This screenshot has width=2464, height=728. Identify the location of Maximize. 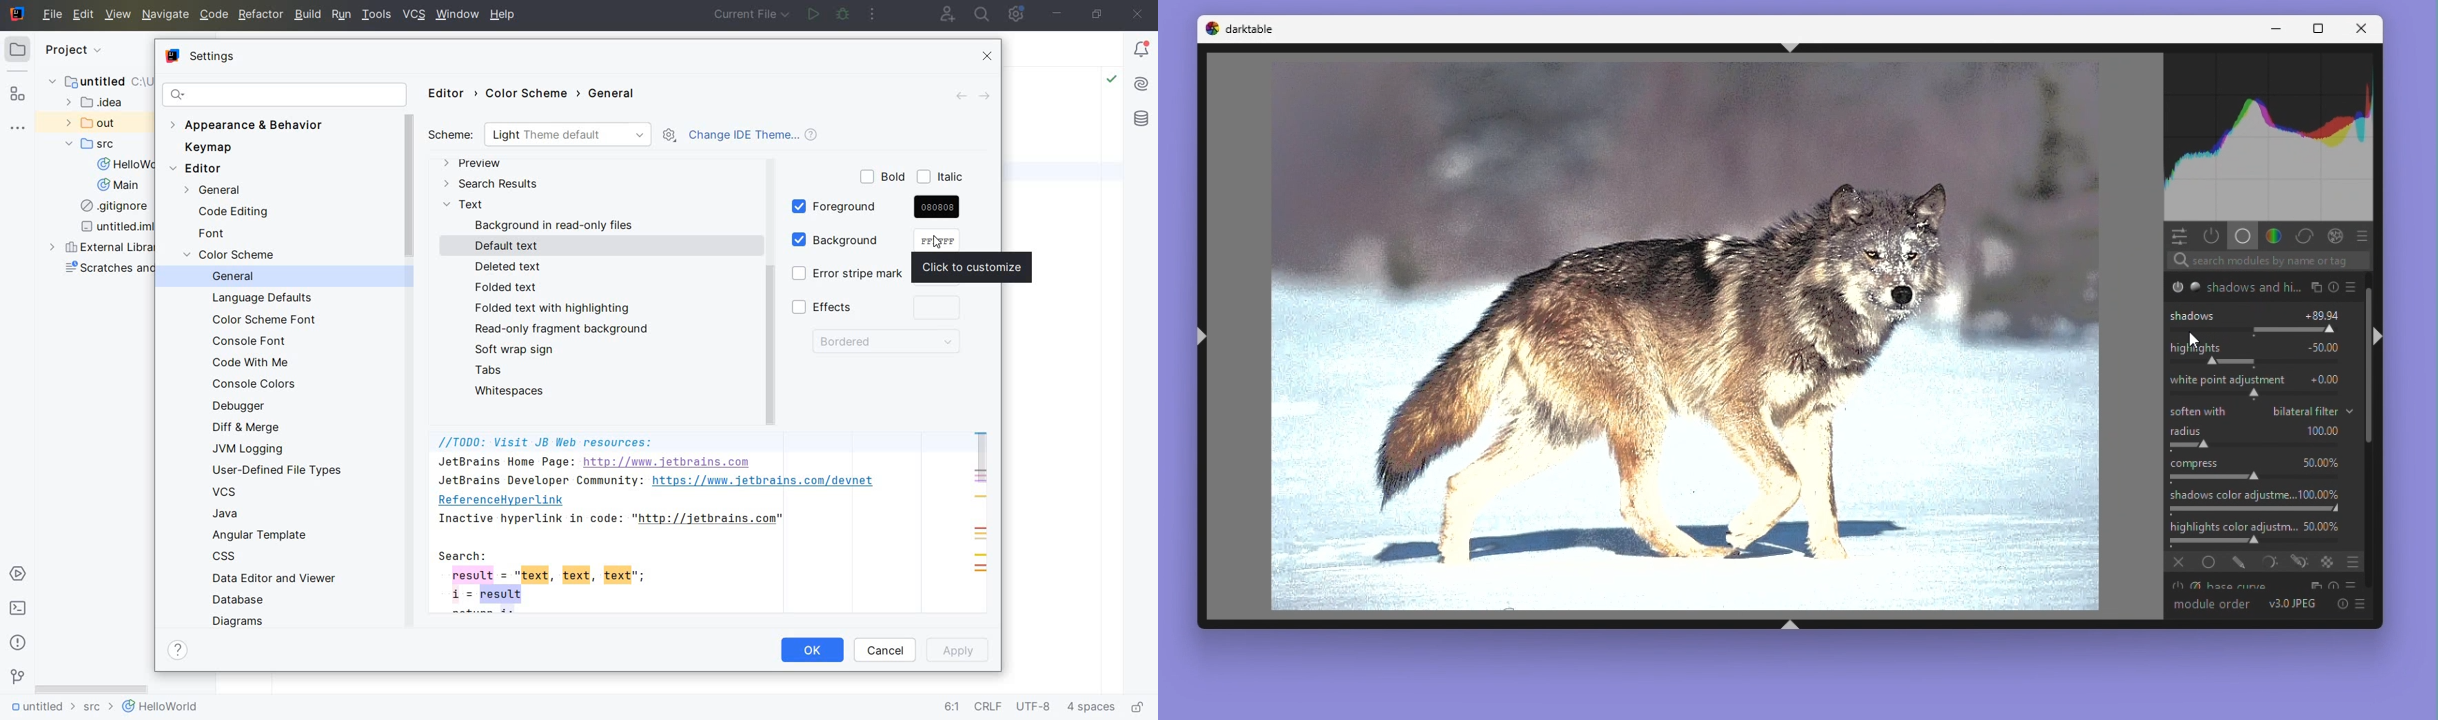
(2322, 30).